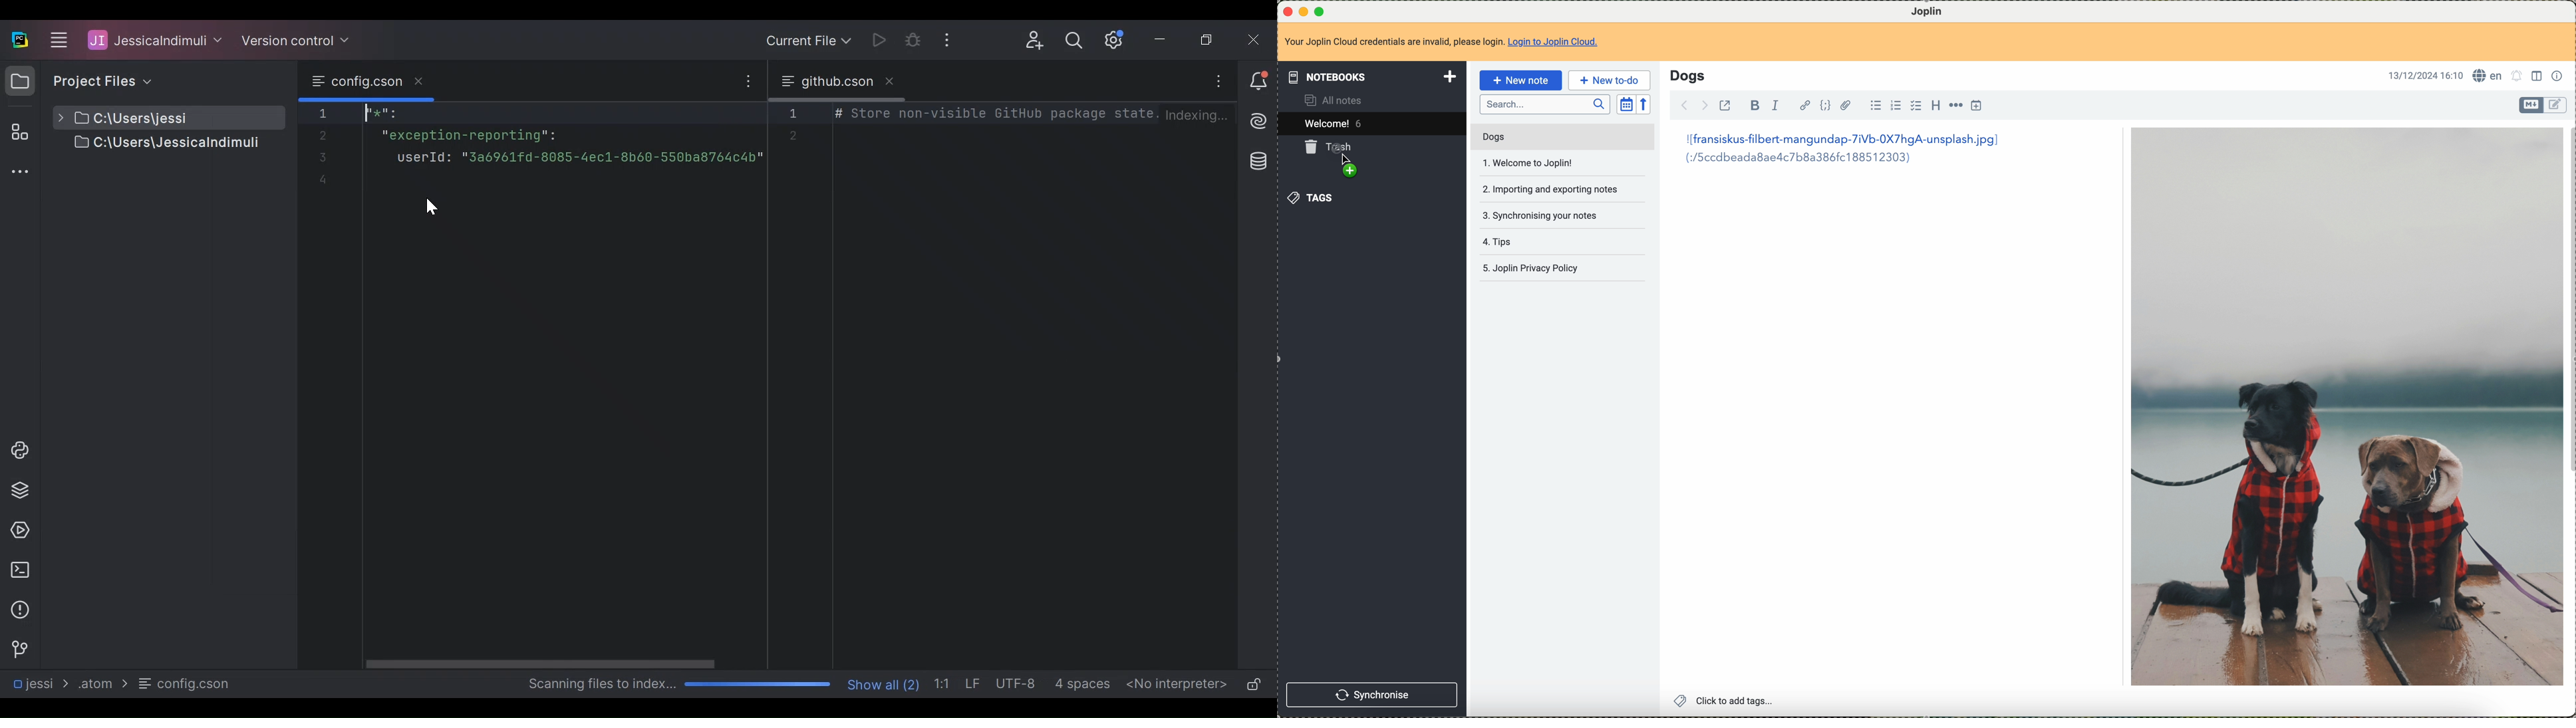 The image size is (2576, 728). Describe the element at coordinates (1166, 39) in the screenshot. I see `Minimize` at that location.